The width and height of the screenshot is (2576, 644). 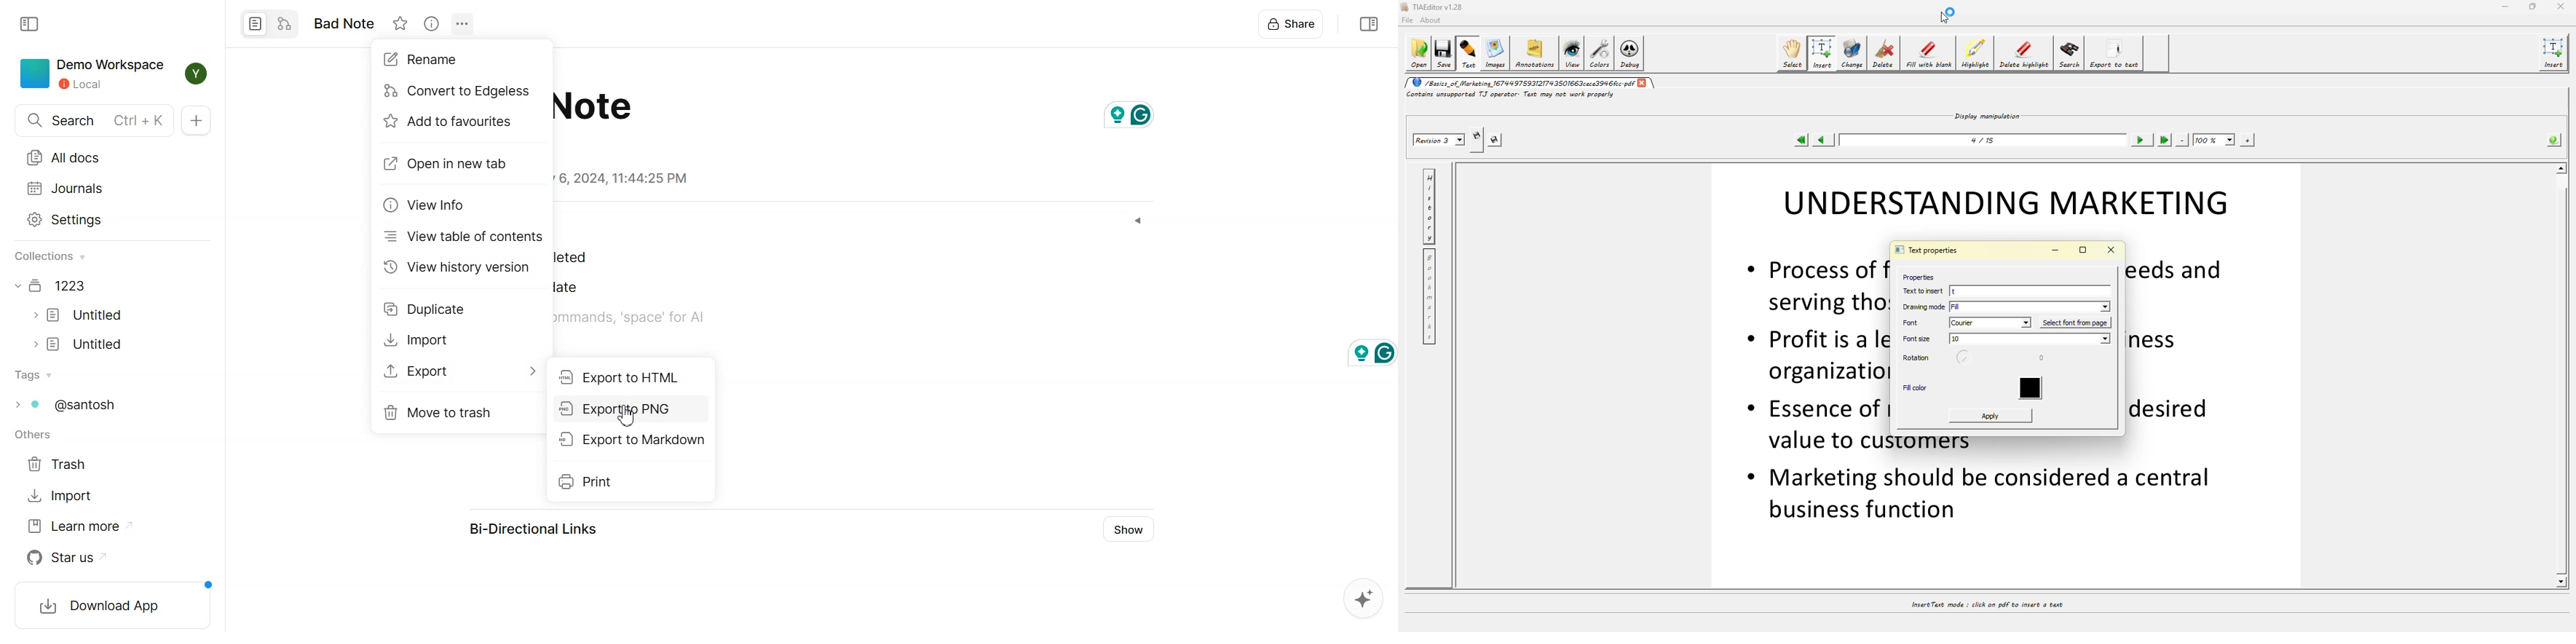 What do you see at coordinates (89, 74) in the screenshot?
I see `Demo Workspace` at bounding box center [89, 74].